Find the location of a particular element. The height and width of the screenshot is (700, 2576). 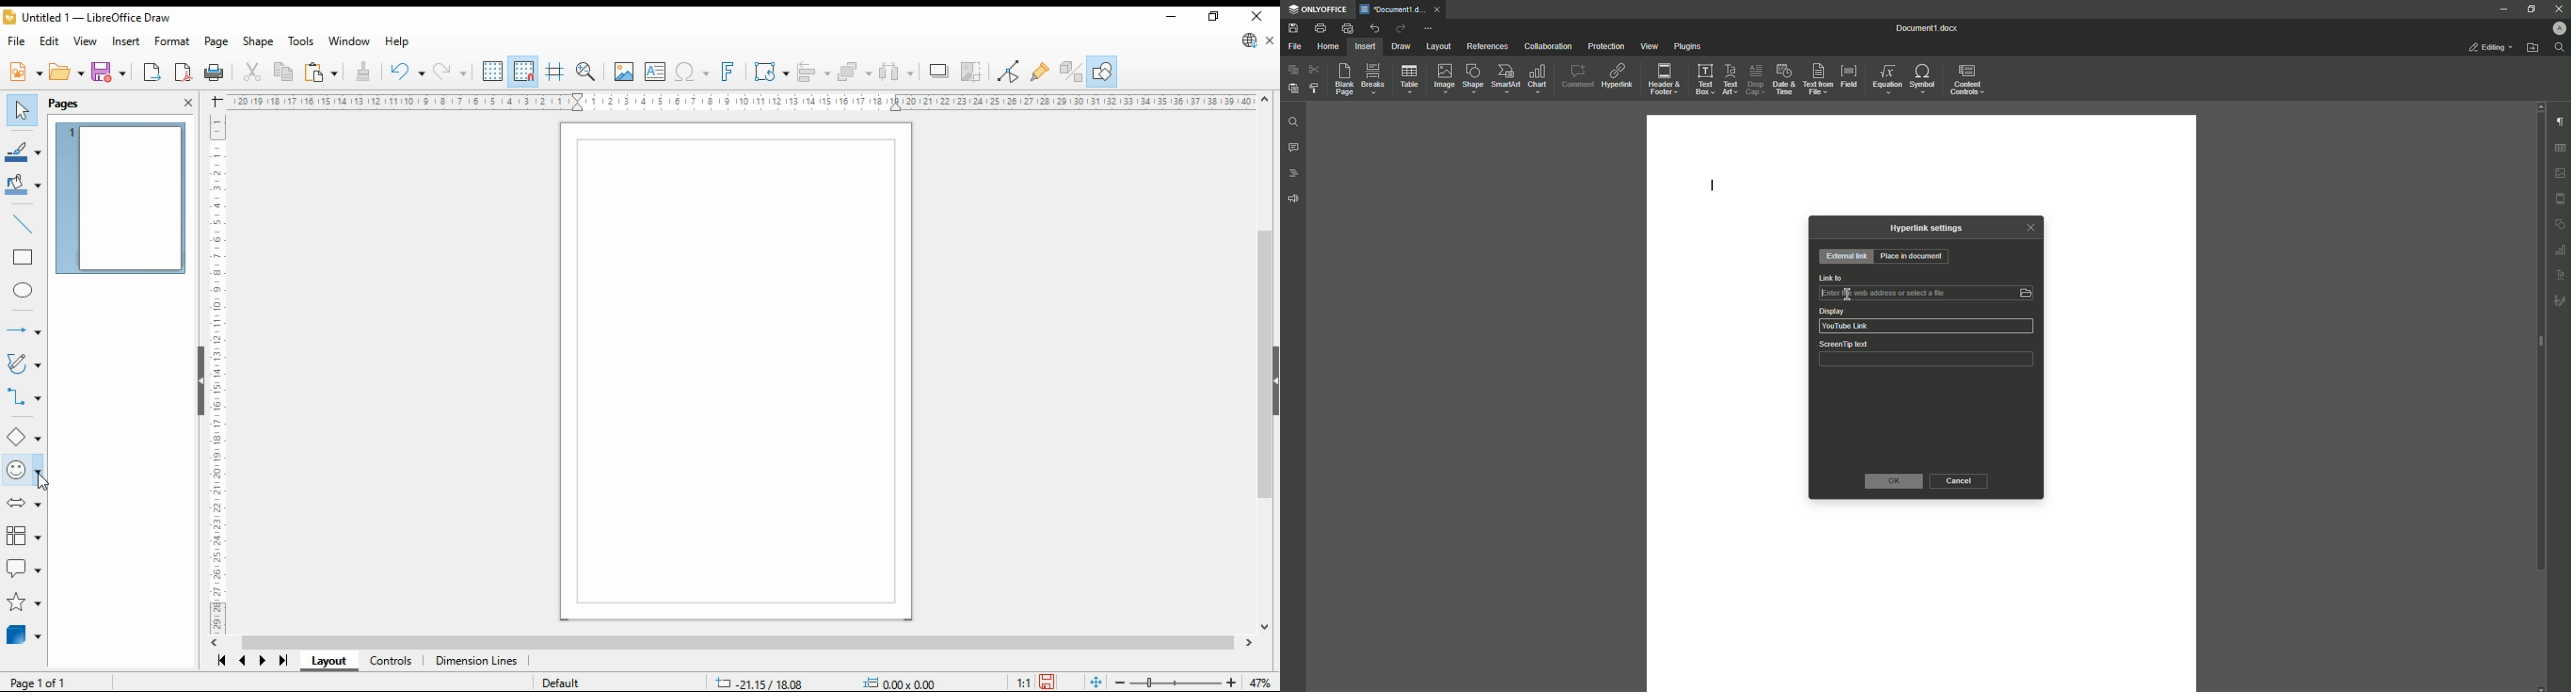

Ruler is located at coordinates (743, 102).